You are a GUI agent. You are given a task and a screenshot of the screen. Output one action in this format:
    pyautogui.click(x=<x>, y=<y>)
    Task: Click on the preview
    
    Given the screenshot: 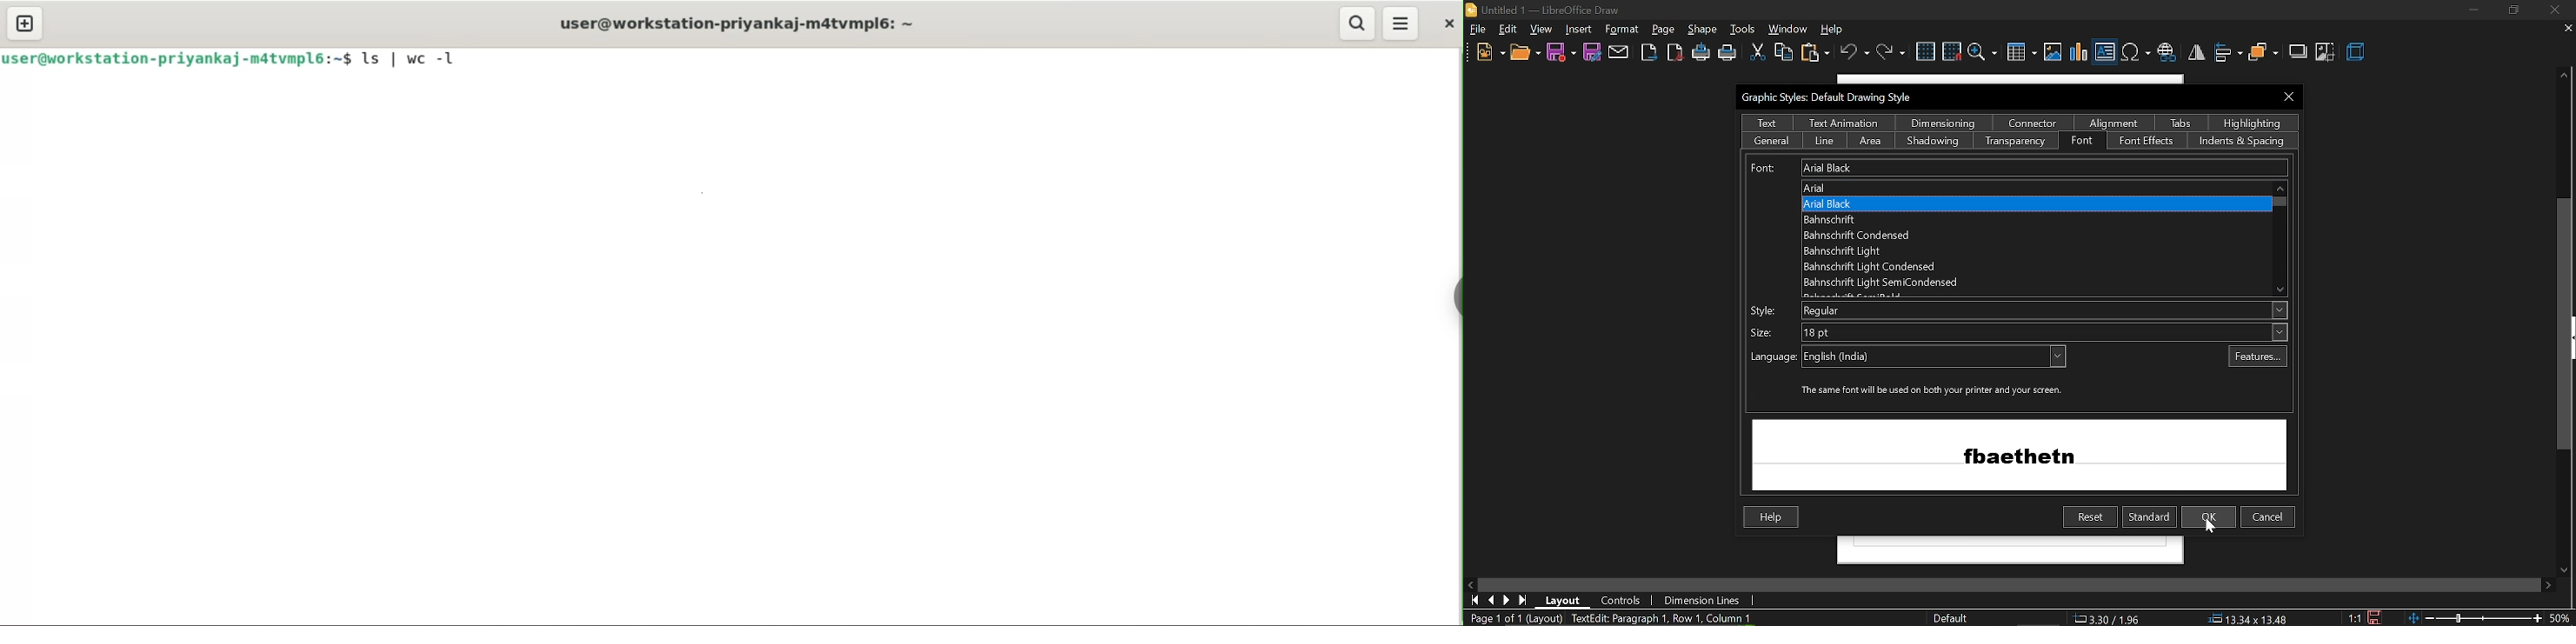 What is the action you would take?
    pyautogui.click(x=2020, y=454)
    